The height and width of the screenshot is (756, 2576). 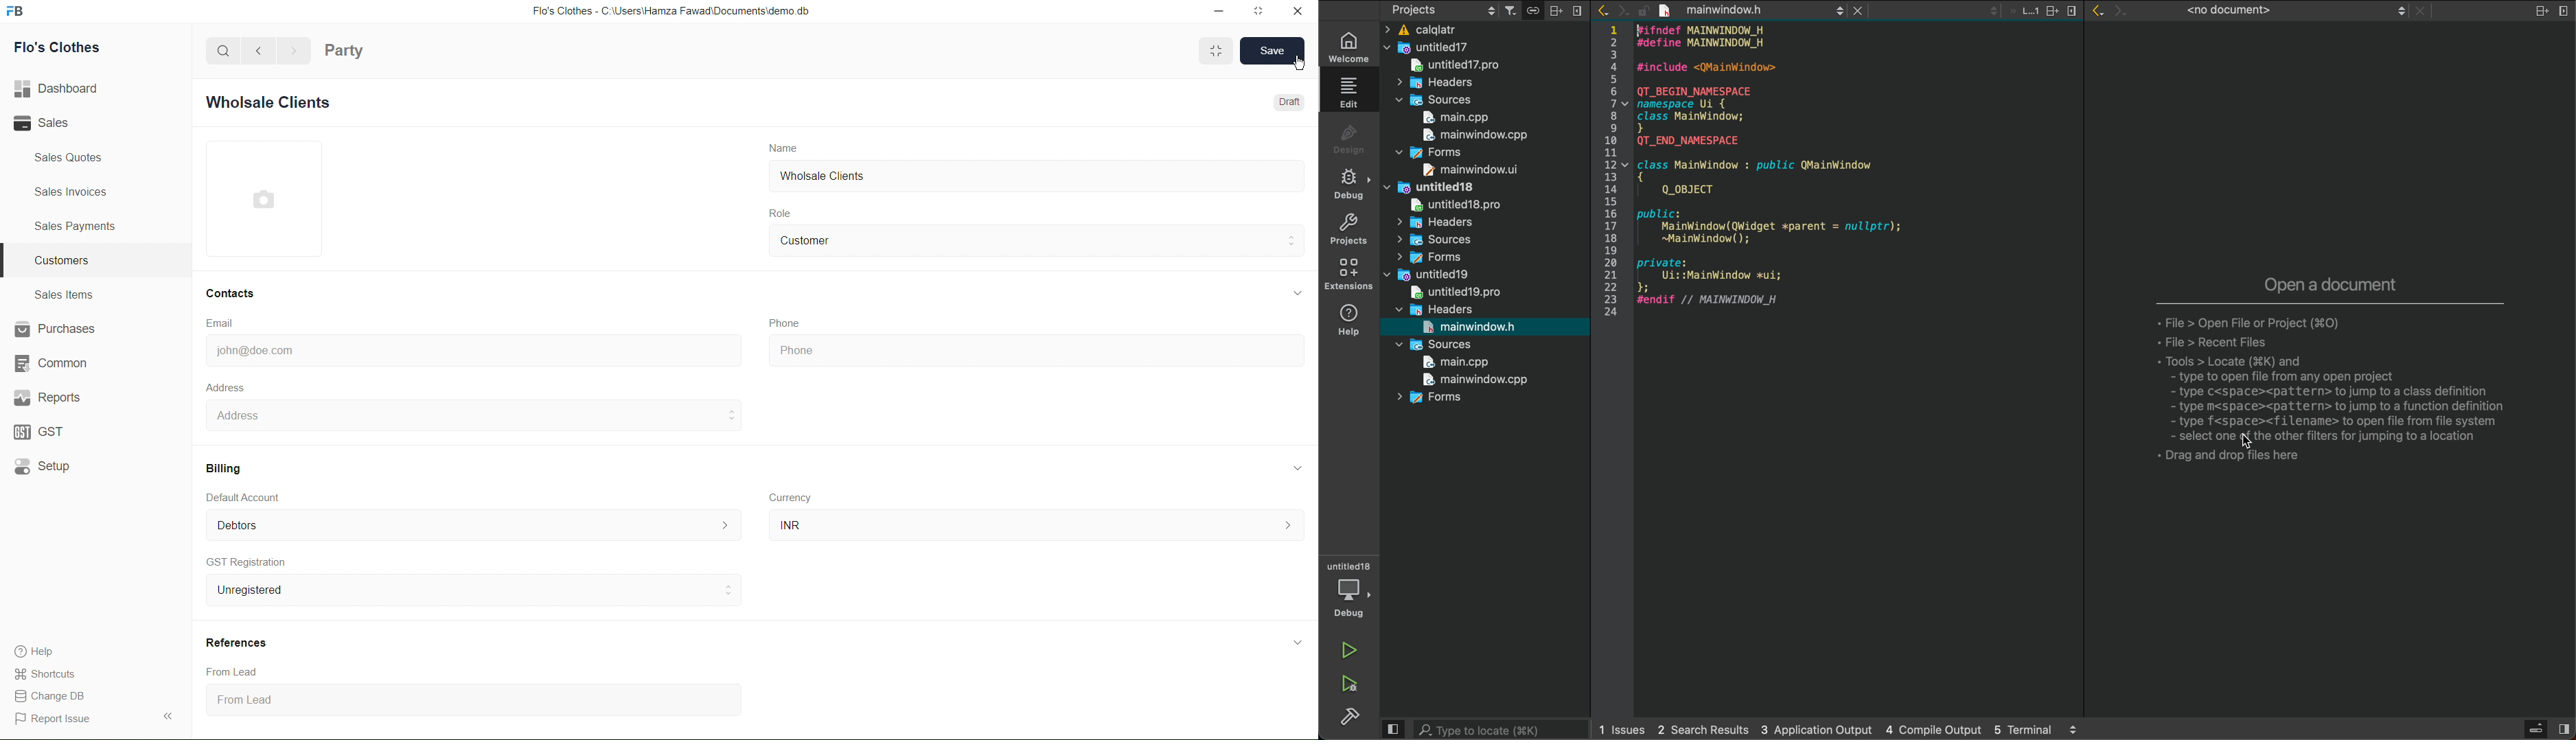 I want to click on References, so click(x=238, y=643).